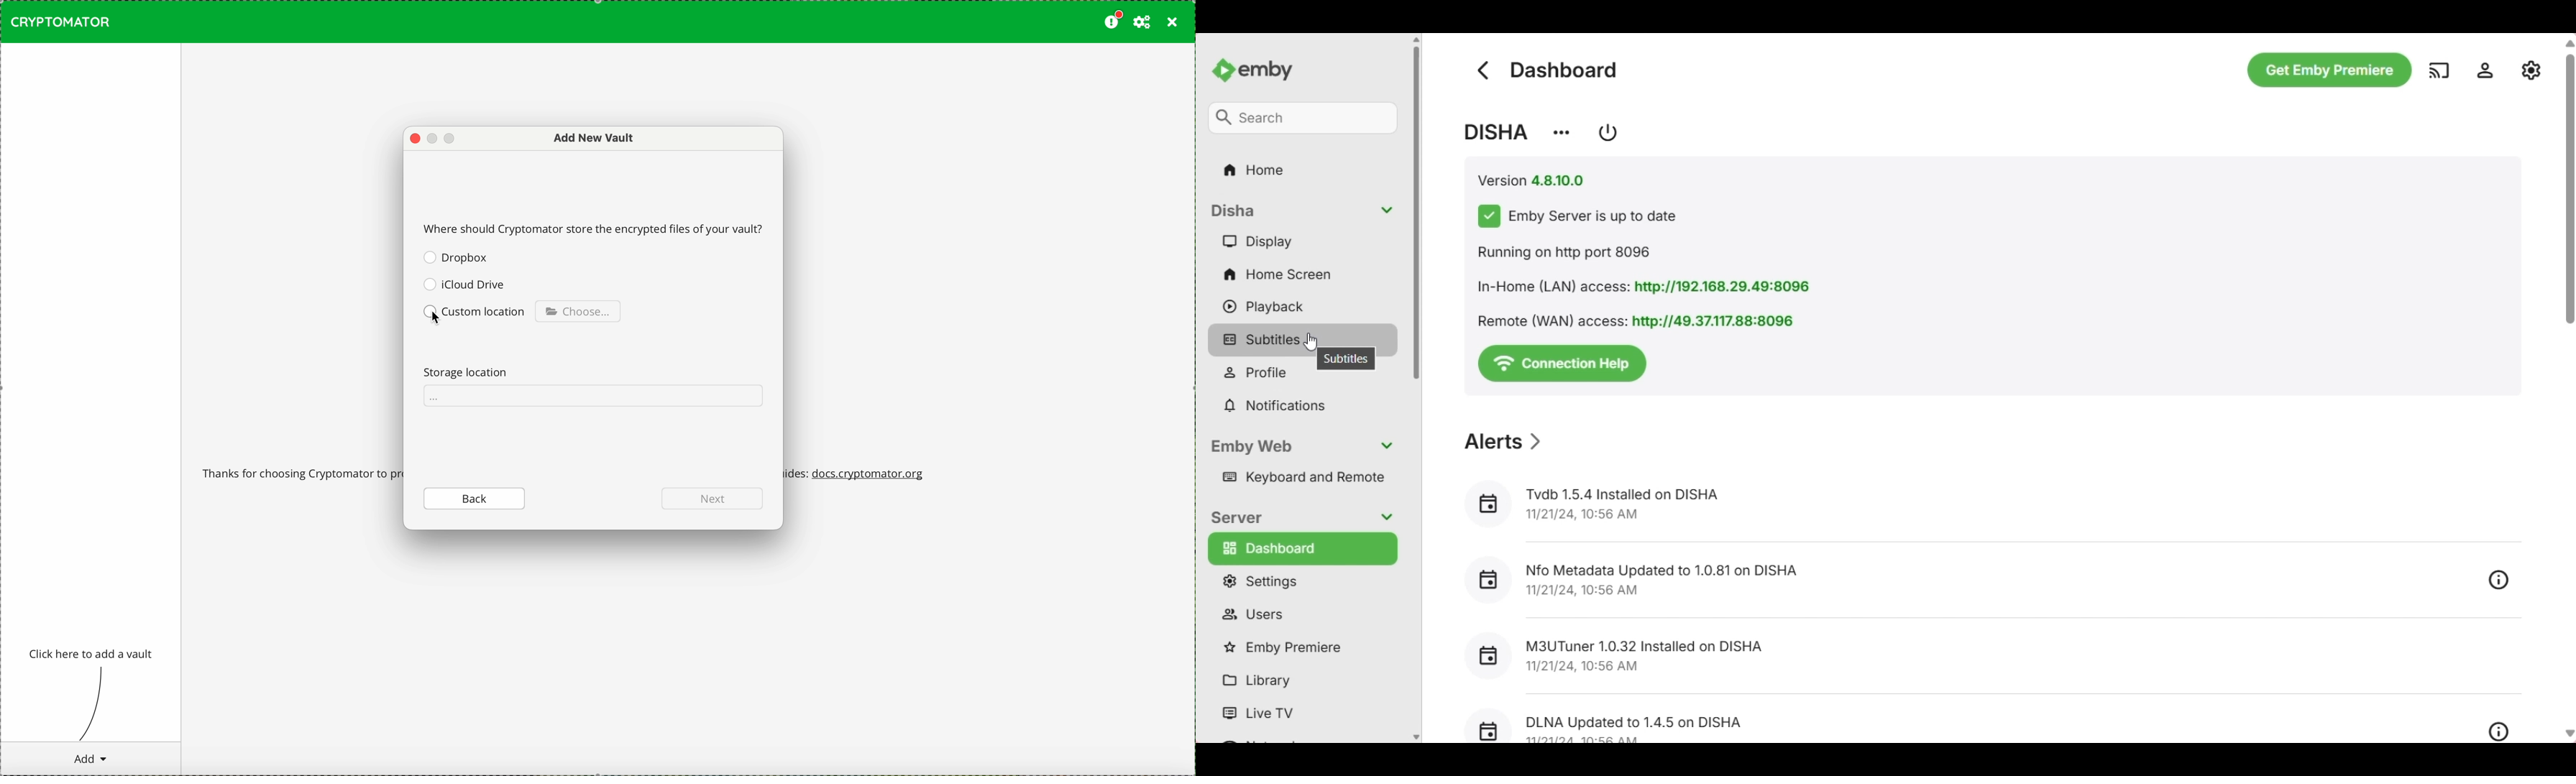 The height and width of the screenshot is (784, 2576). Describe the element at coordinates (1303, 338) in the screenshot. I see `Subtitles` at that location.